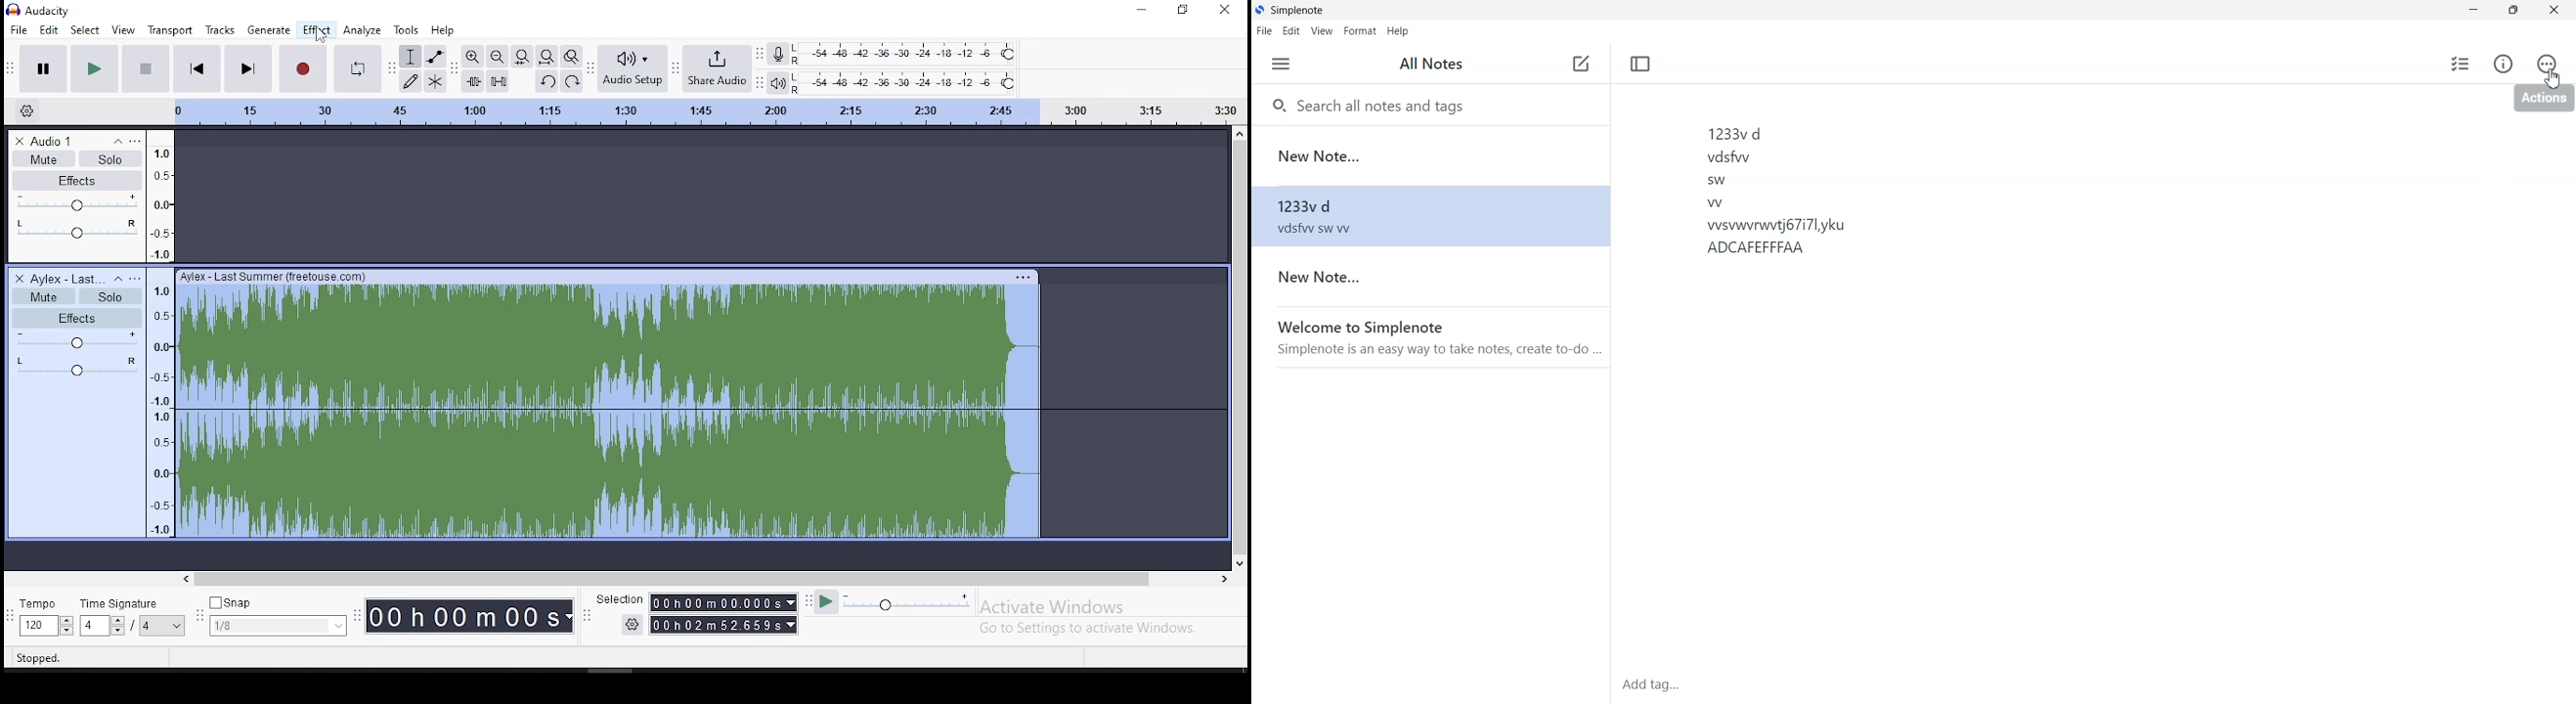  I want to click on close window, so click(1227, 10).